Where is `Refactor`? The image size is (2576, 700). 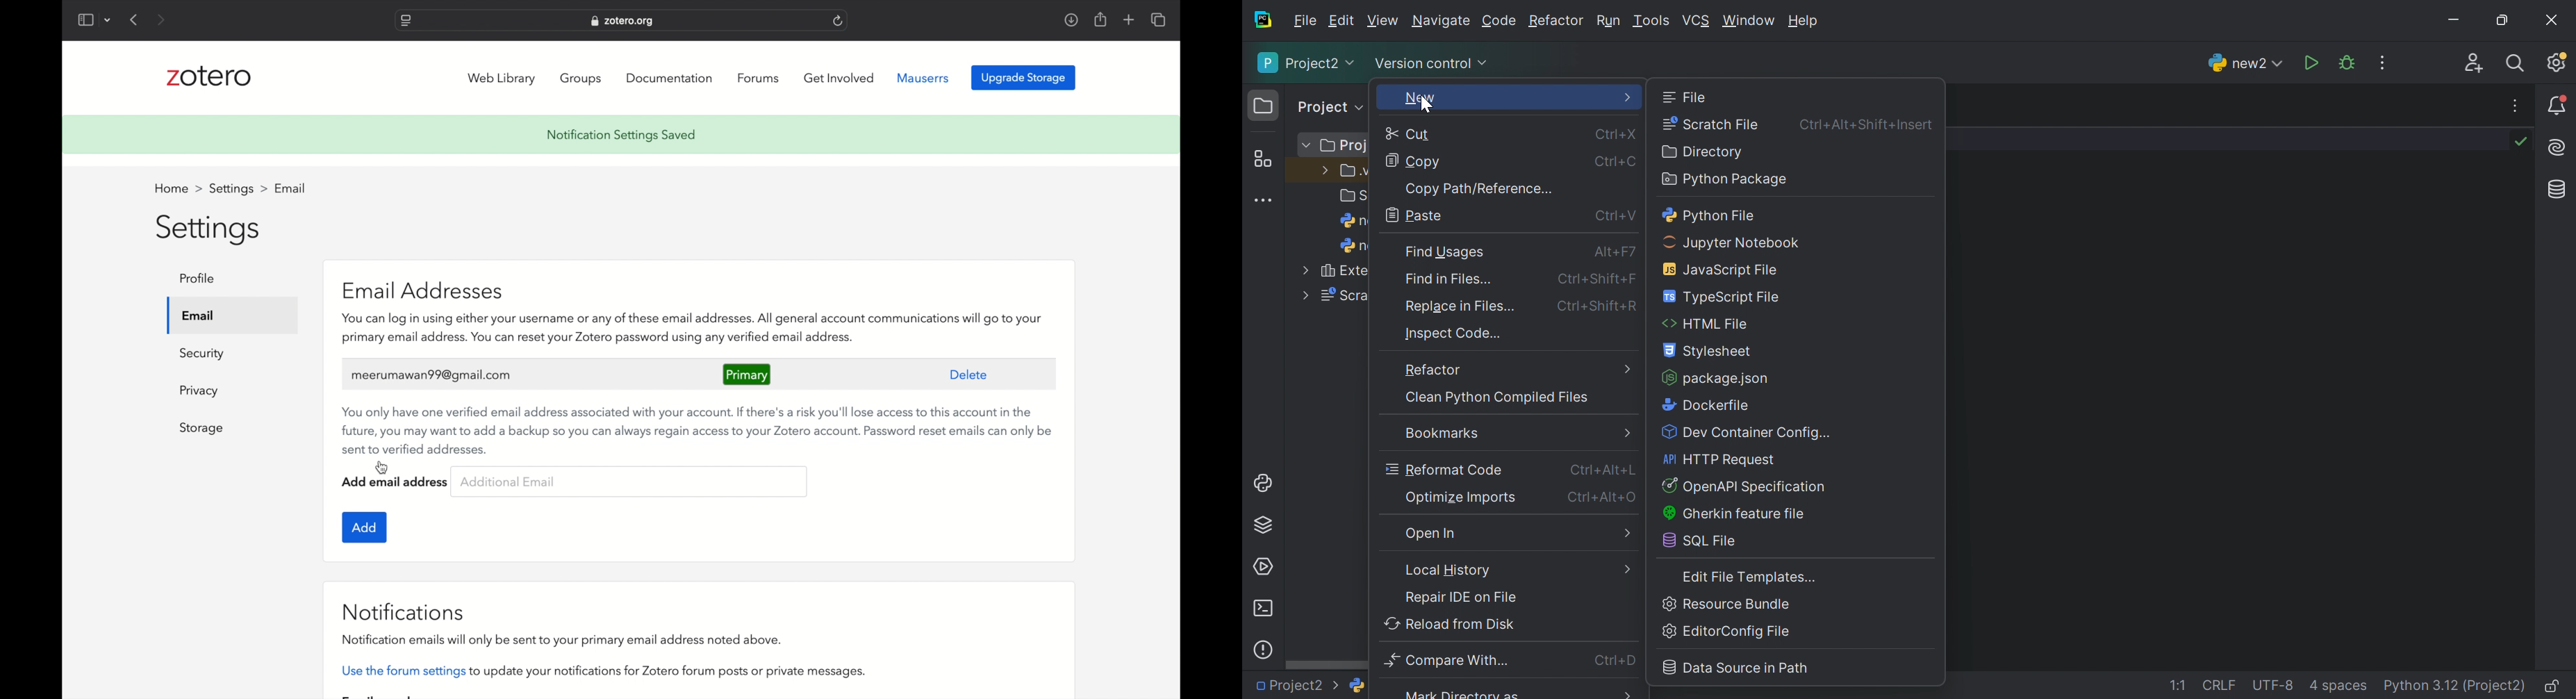
Refactor is located at coordinates (1433, 370).